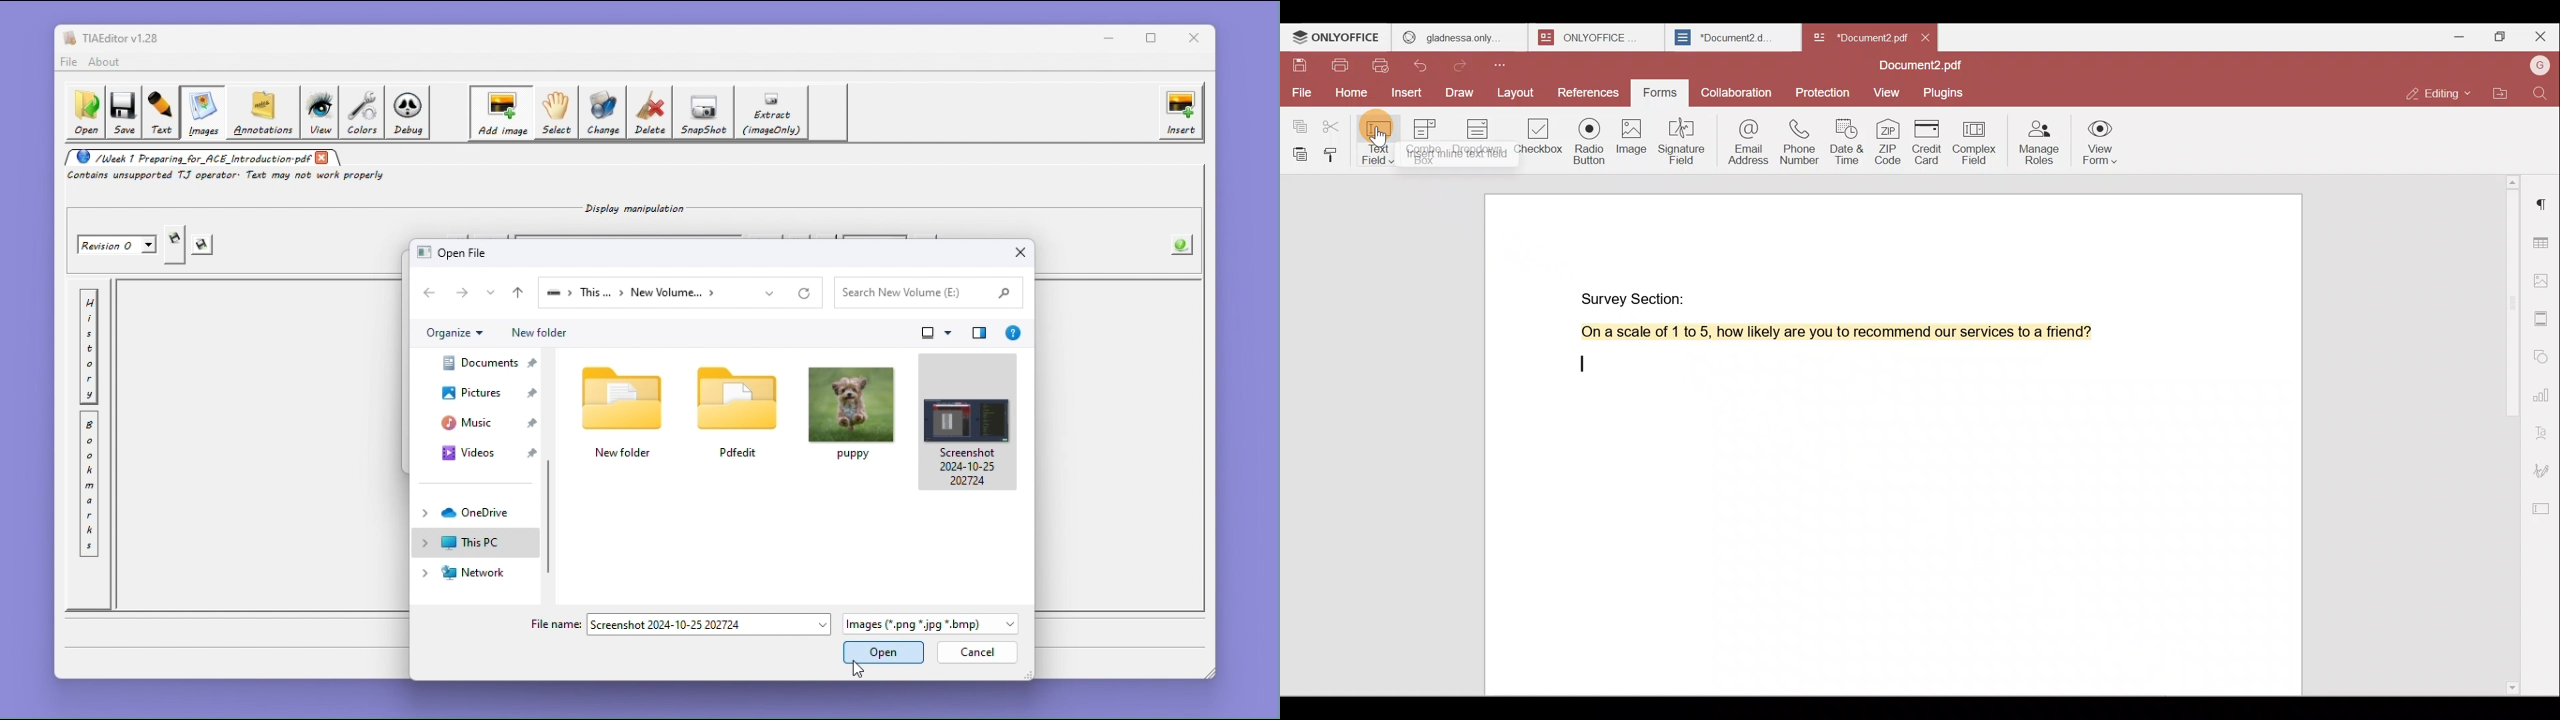 The image size is (2576, 728). What do you see at coordinates (2544, 317) in the screenshot?
I see `Header & footer settings` at bounding box center [2544, 317].